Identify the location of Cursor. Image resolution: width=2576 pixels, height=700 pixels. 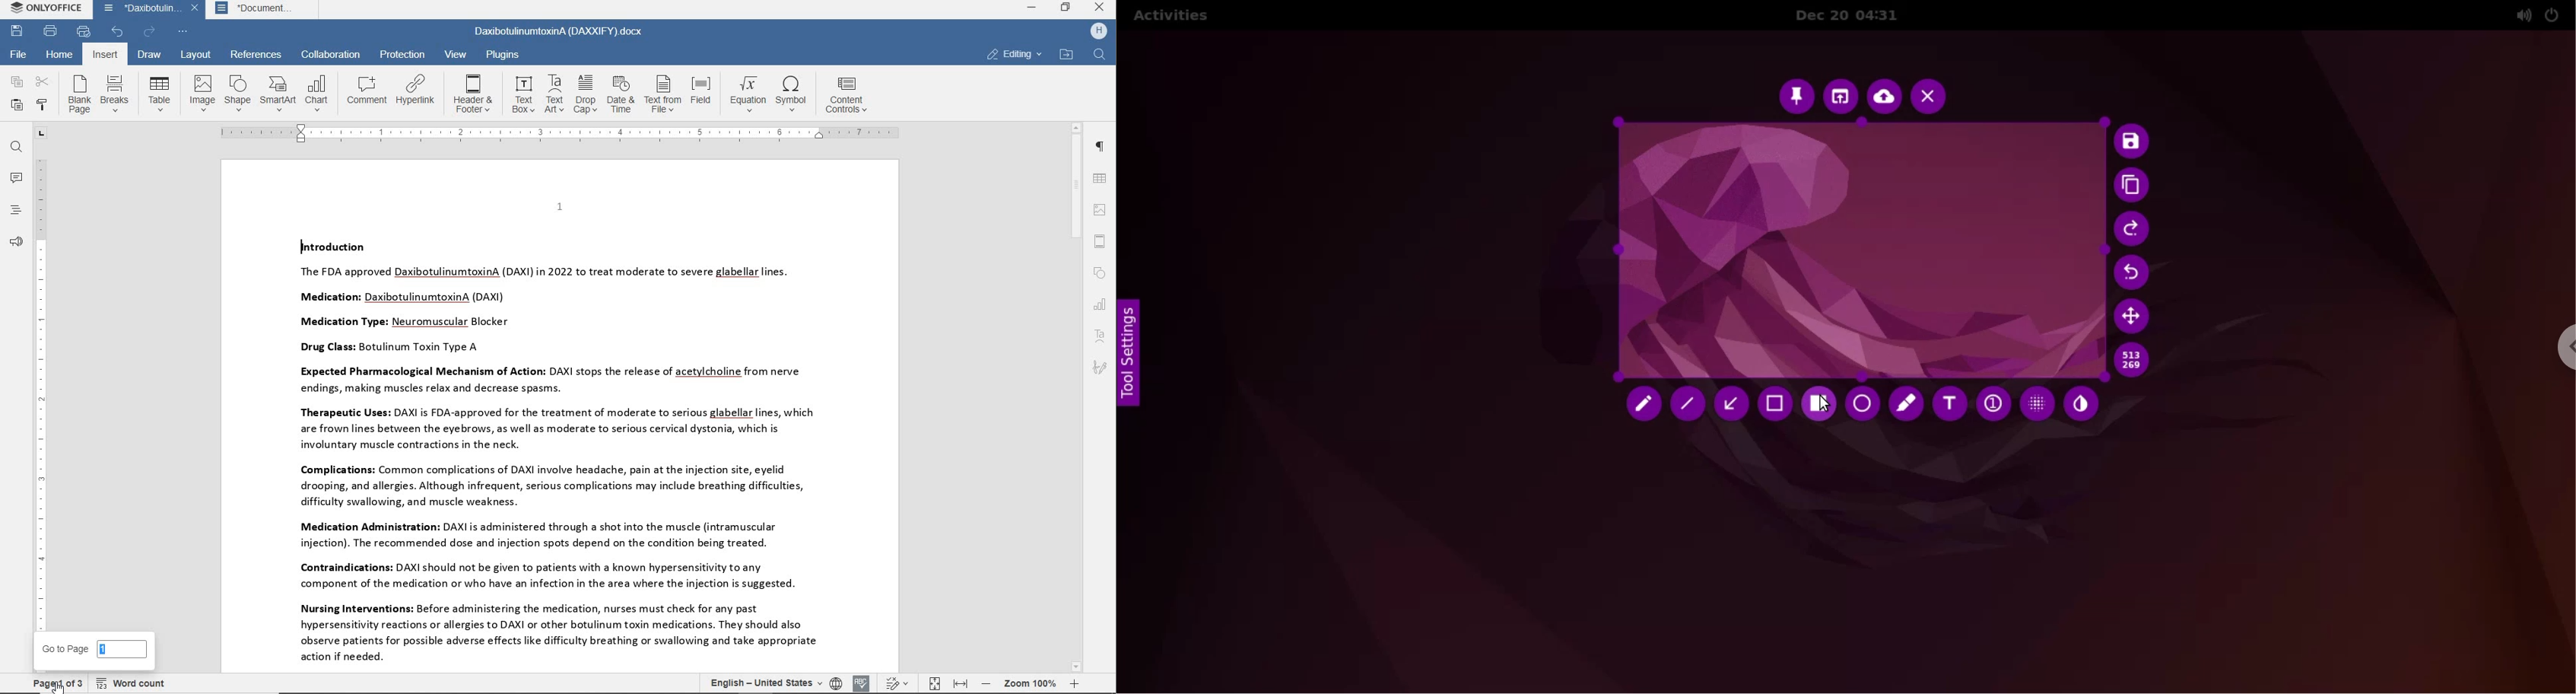
(57, 685).